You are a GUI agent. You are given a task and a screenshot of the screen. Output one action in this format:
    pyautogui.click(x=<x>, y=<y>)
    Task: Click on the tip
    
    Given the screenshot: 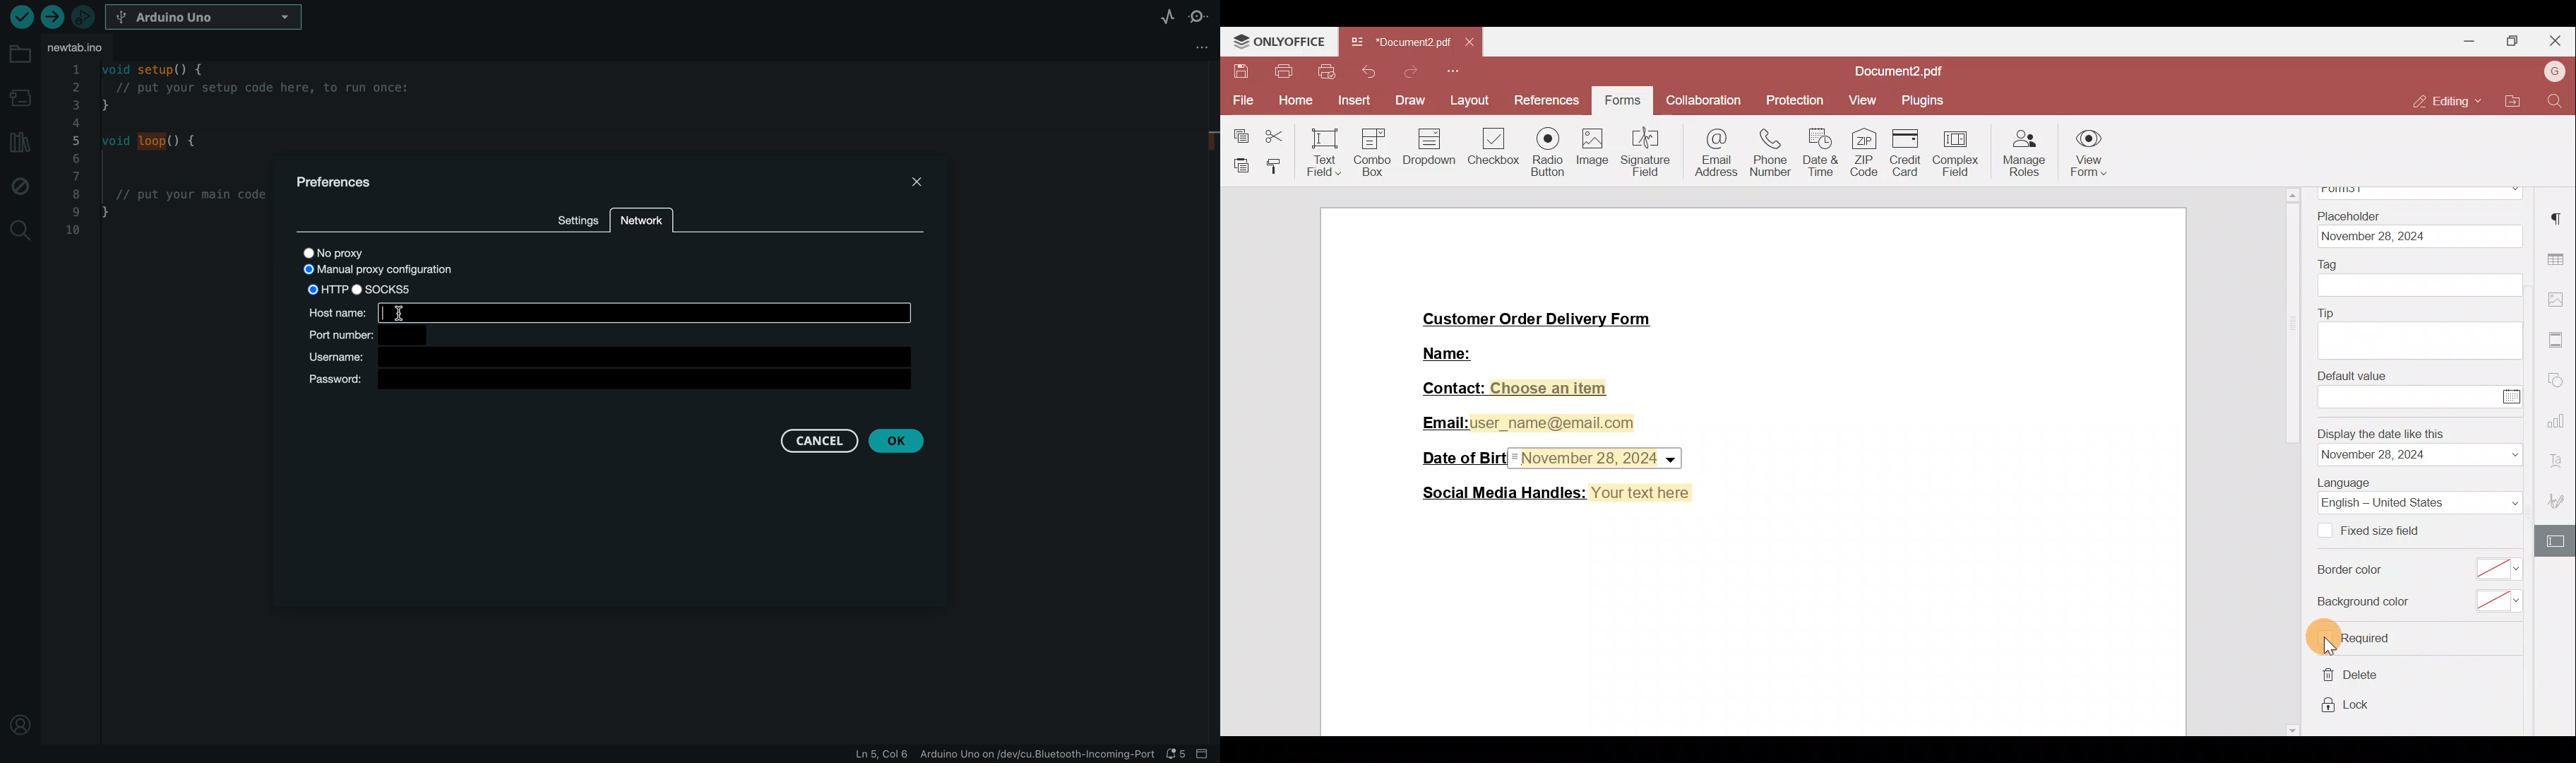 What is the action you would take?
    pyautogui.click(x=2421, y=341)
    